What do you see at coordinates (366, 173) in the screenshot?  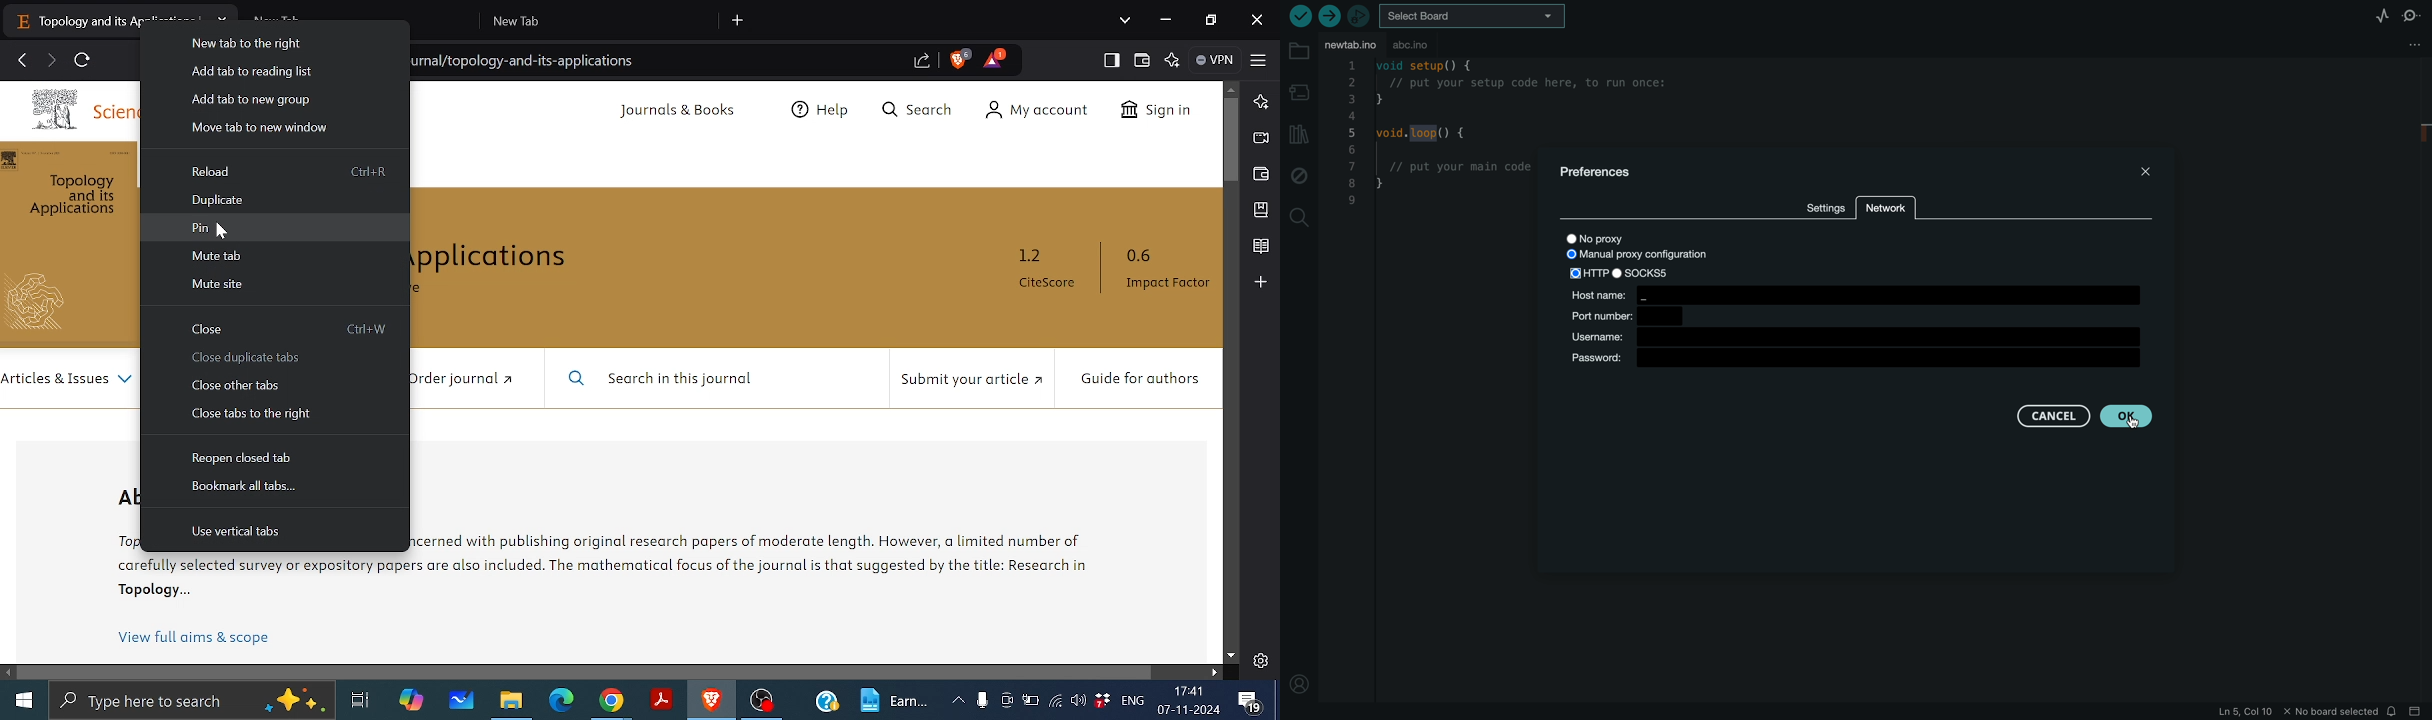 I see `Reload shortcut ctrl+R` at bounding box center [366, 173].